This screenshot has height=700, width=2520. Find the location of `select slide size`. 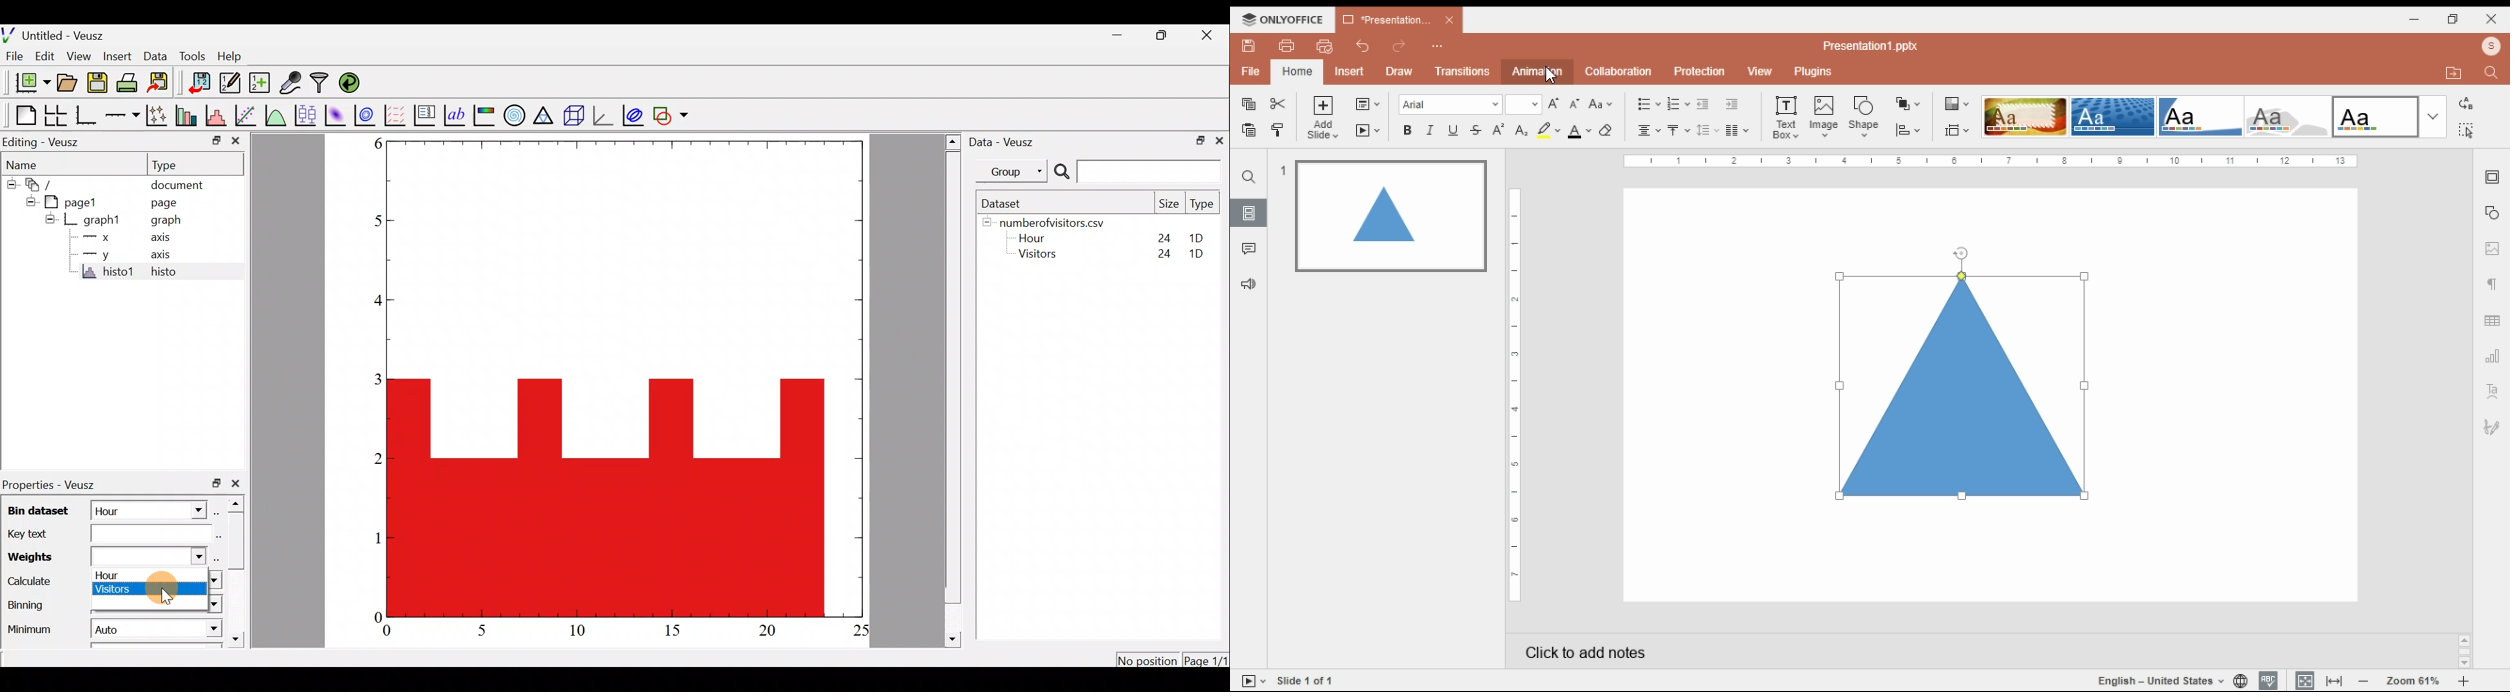

select slide size is located at coordinates (1956, 130).